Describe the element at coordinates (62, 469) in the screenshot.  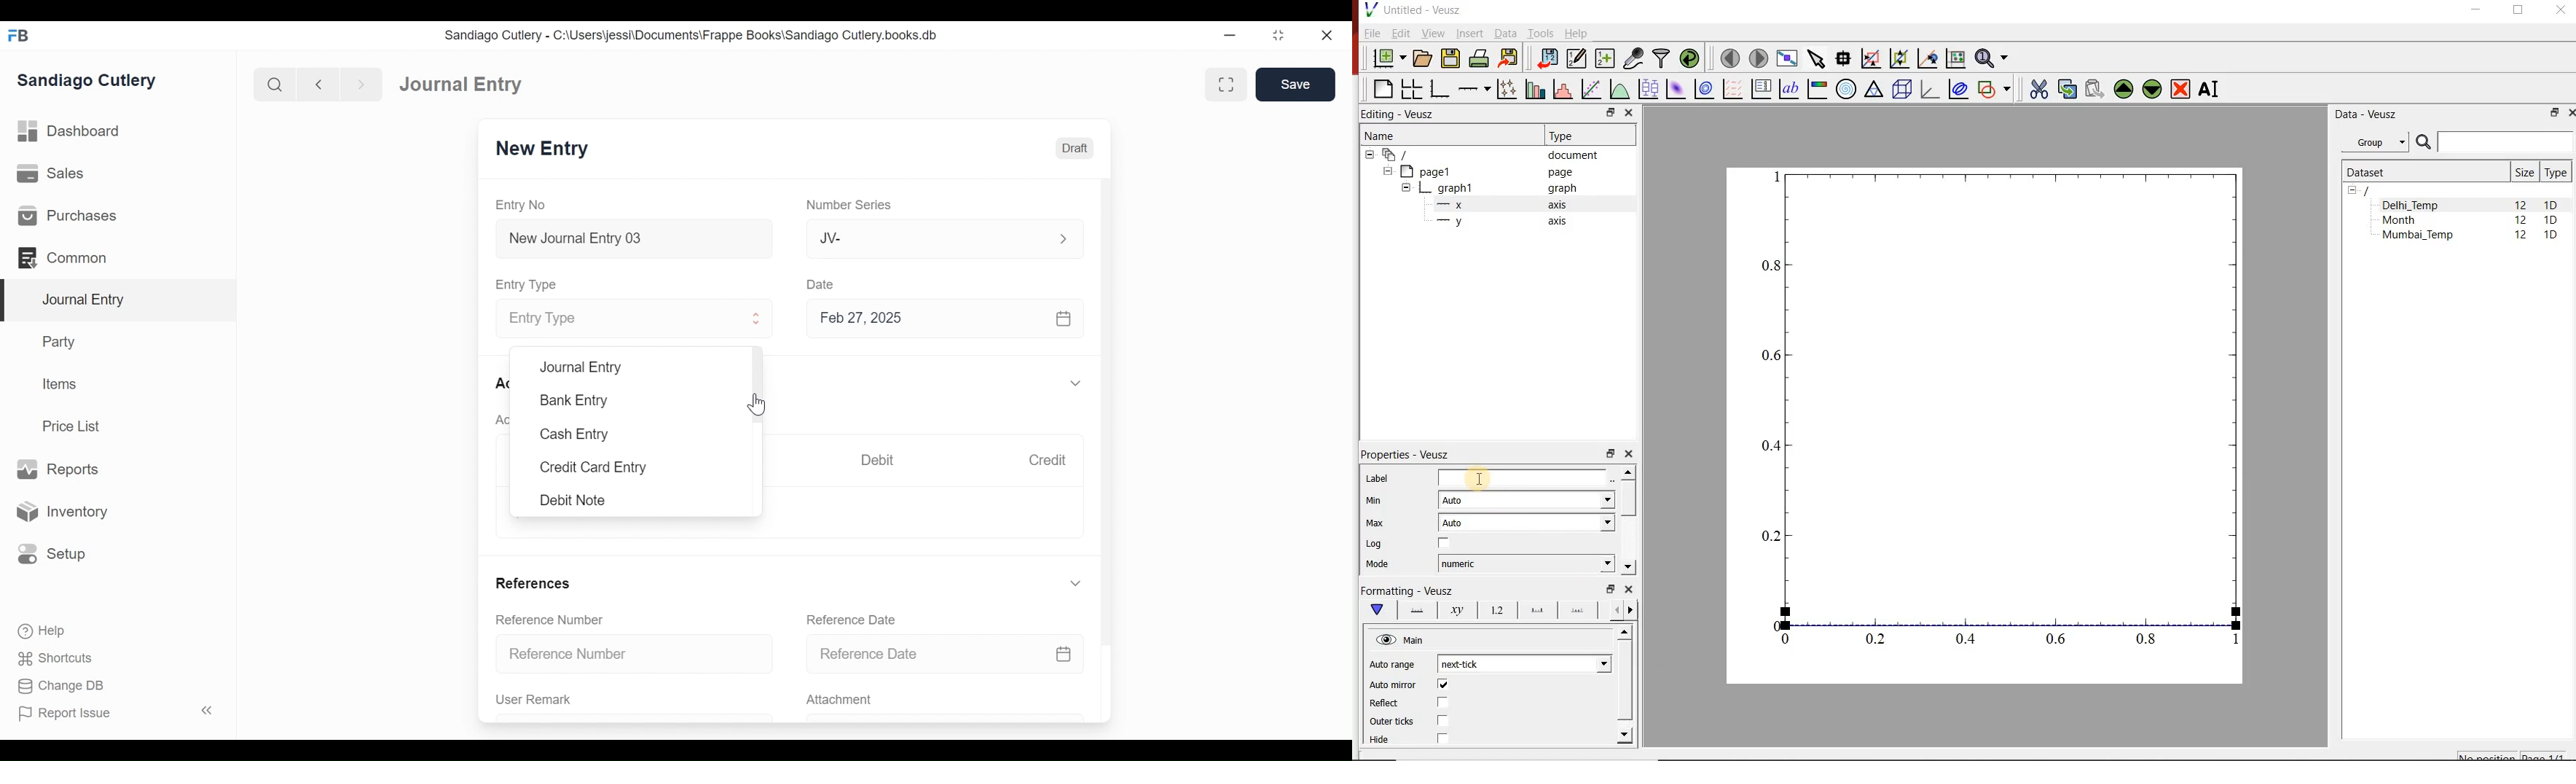
I see `Reports` at that location.